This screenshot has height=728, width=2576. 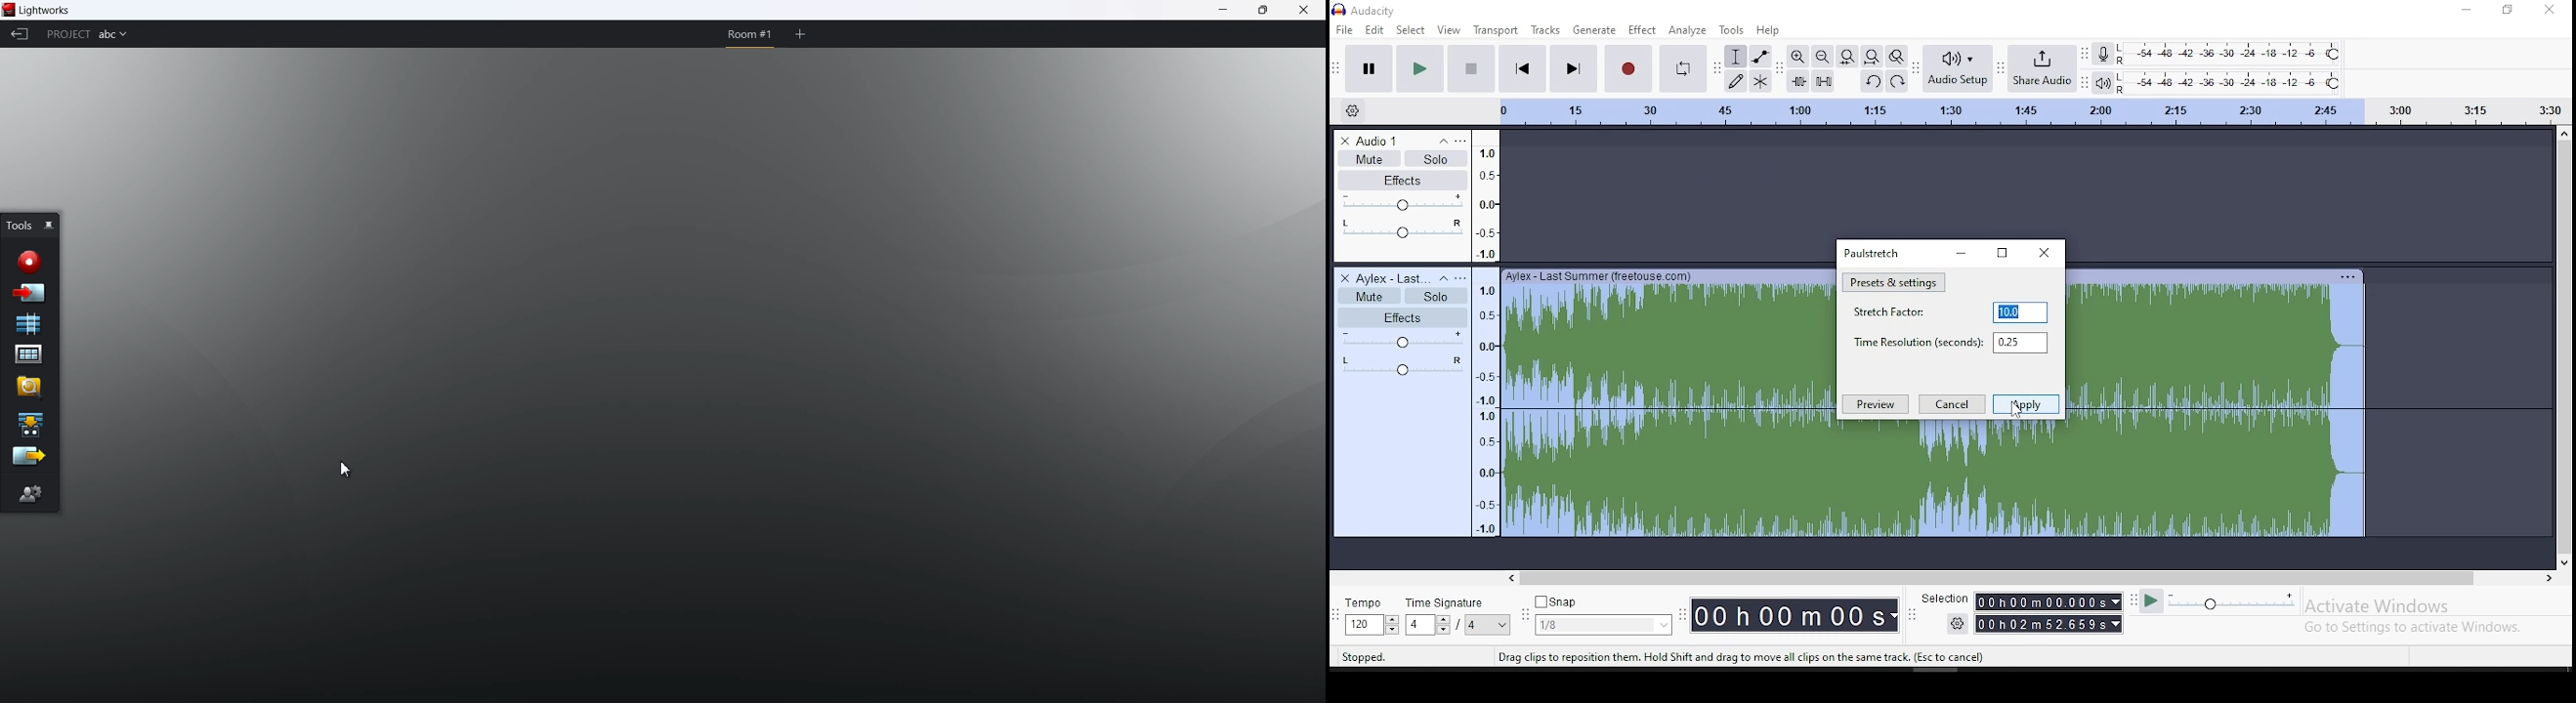 What do you see at coordinates (1486, 333) in the screenshot?
I see `scale` at bounding box center [1486, 333].